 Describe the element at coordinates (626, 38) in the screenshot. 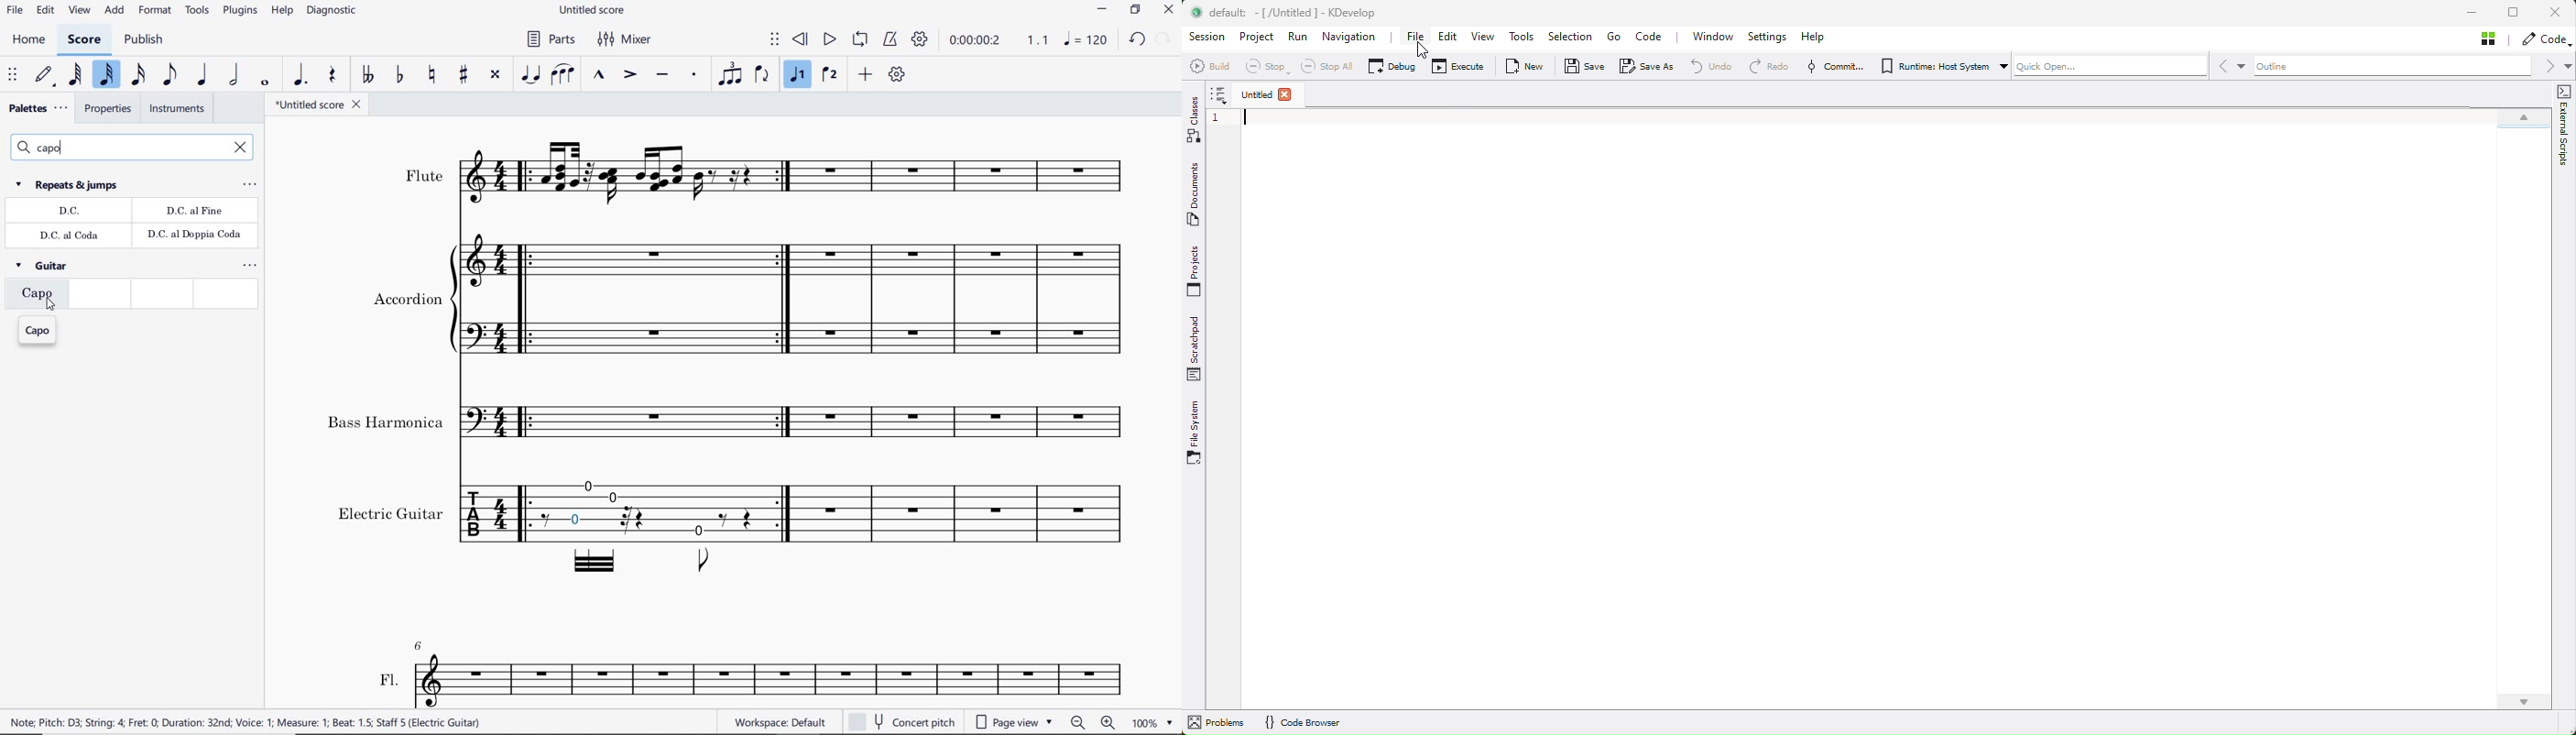

I see `mixer` at that location.